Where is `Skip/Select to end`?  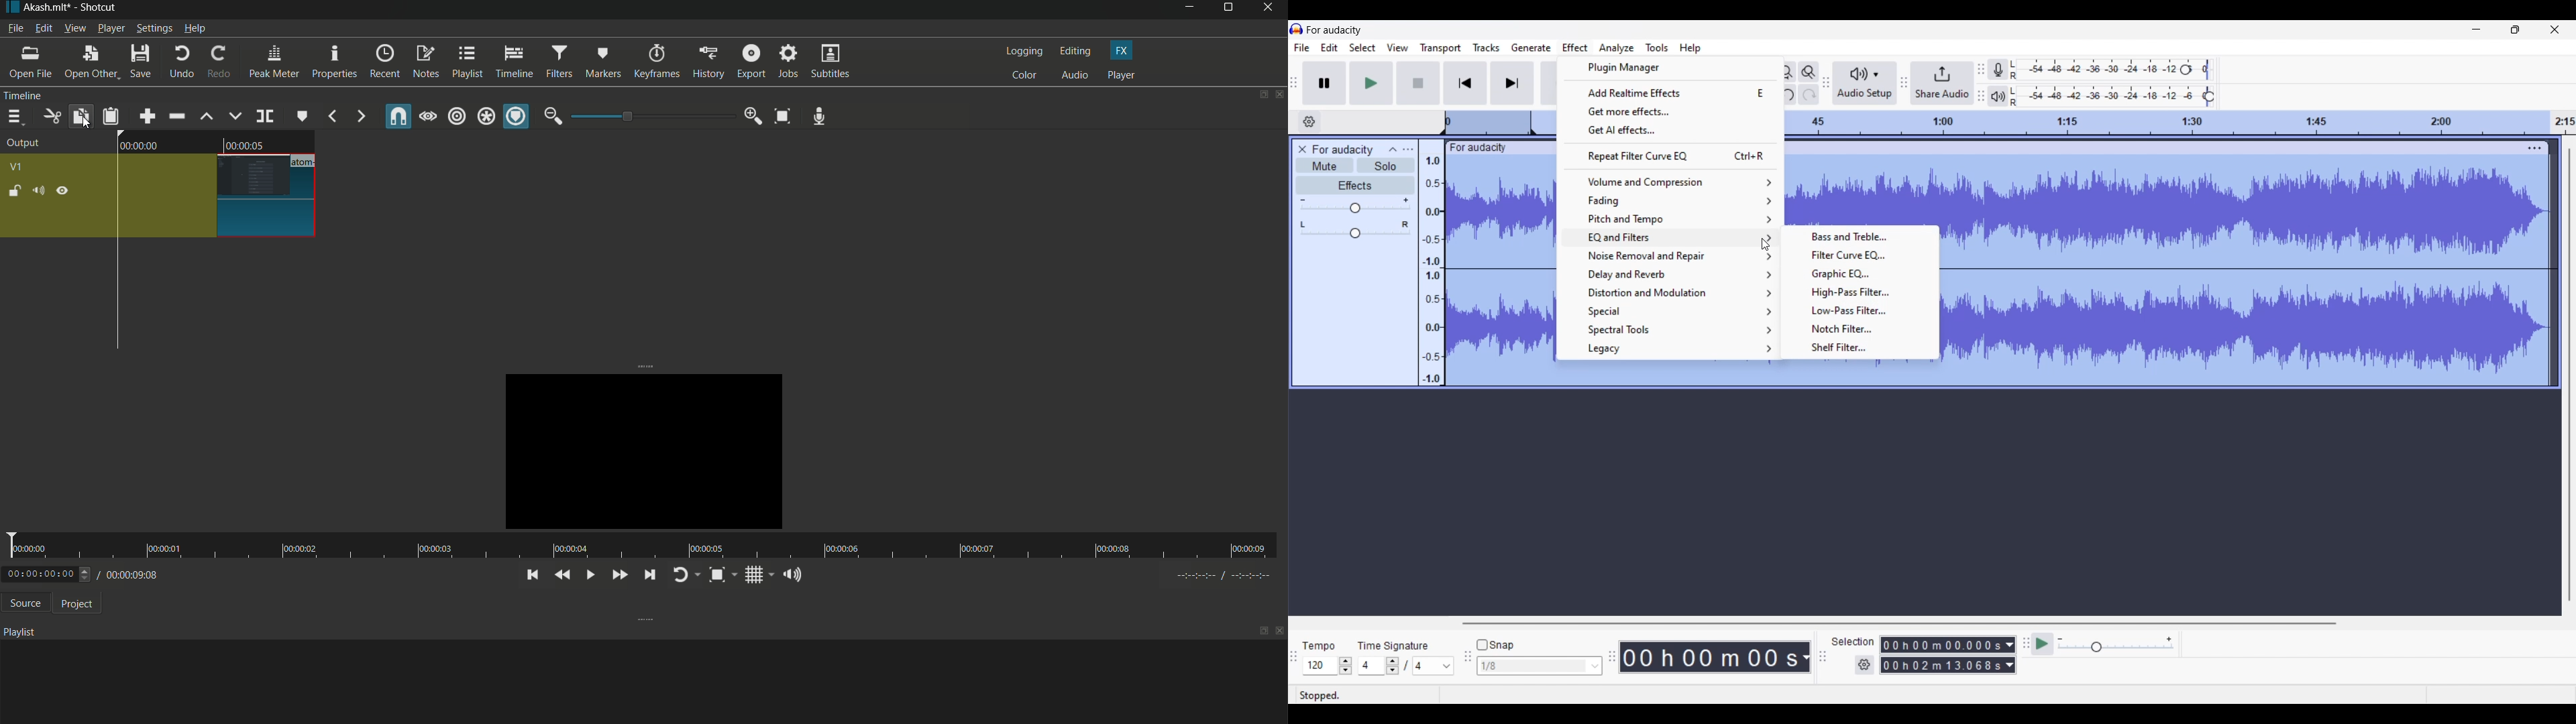 Skip/Select to end is located at coordinates (1513, 83).